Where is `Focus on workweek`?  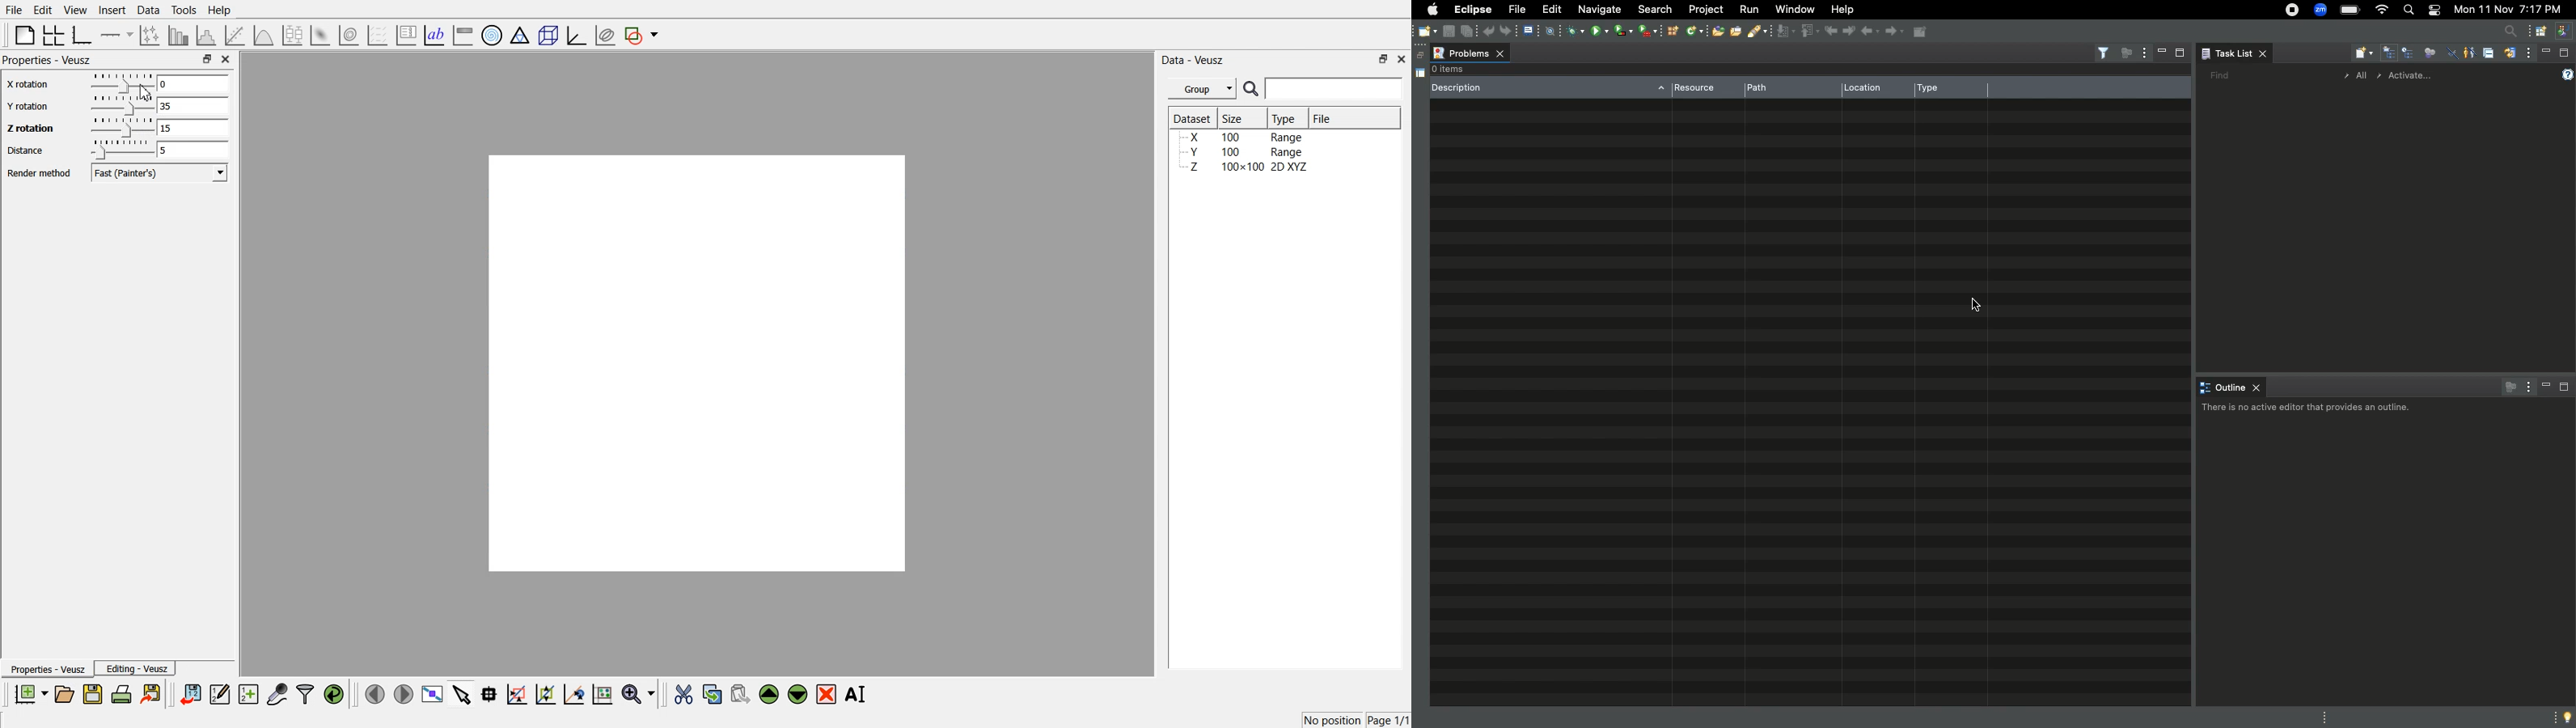
Focus on workweek is located at coordinates (2430, 51).